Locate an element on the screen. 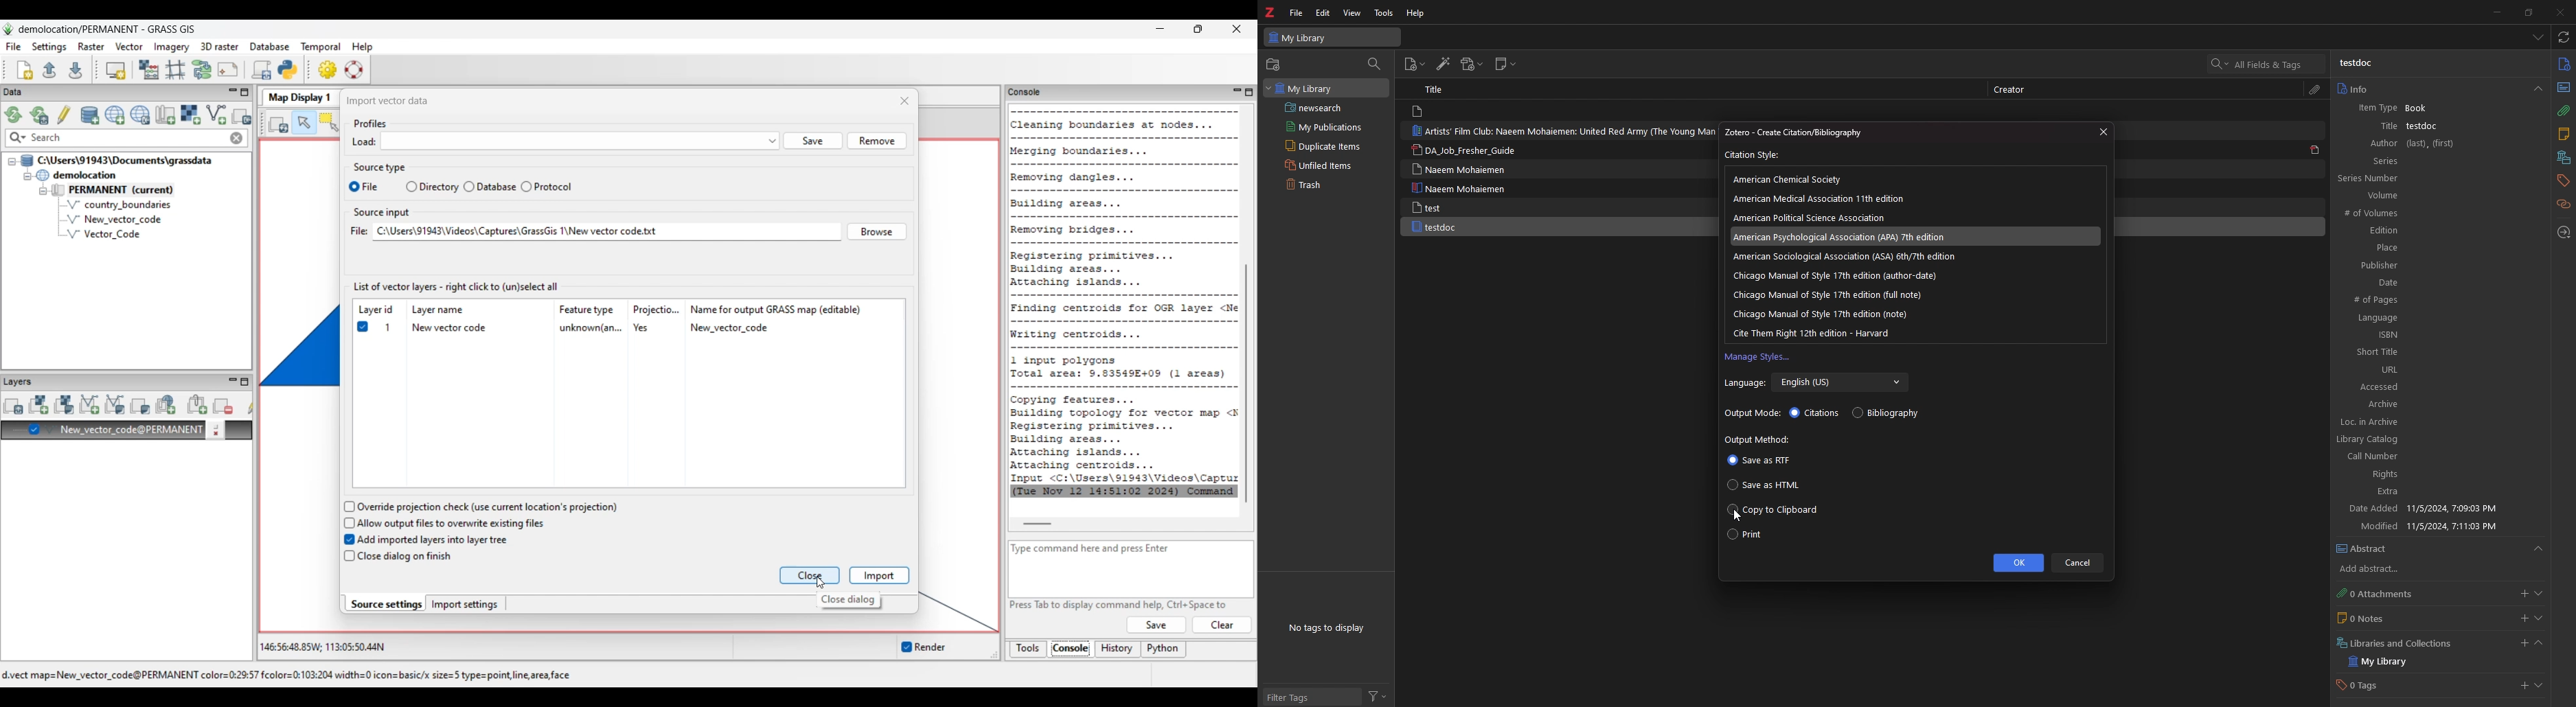  info is located at coordinates (2564, 65).